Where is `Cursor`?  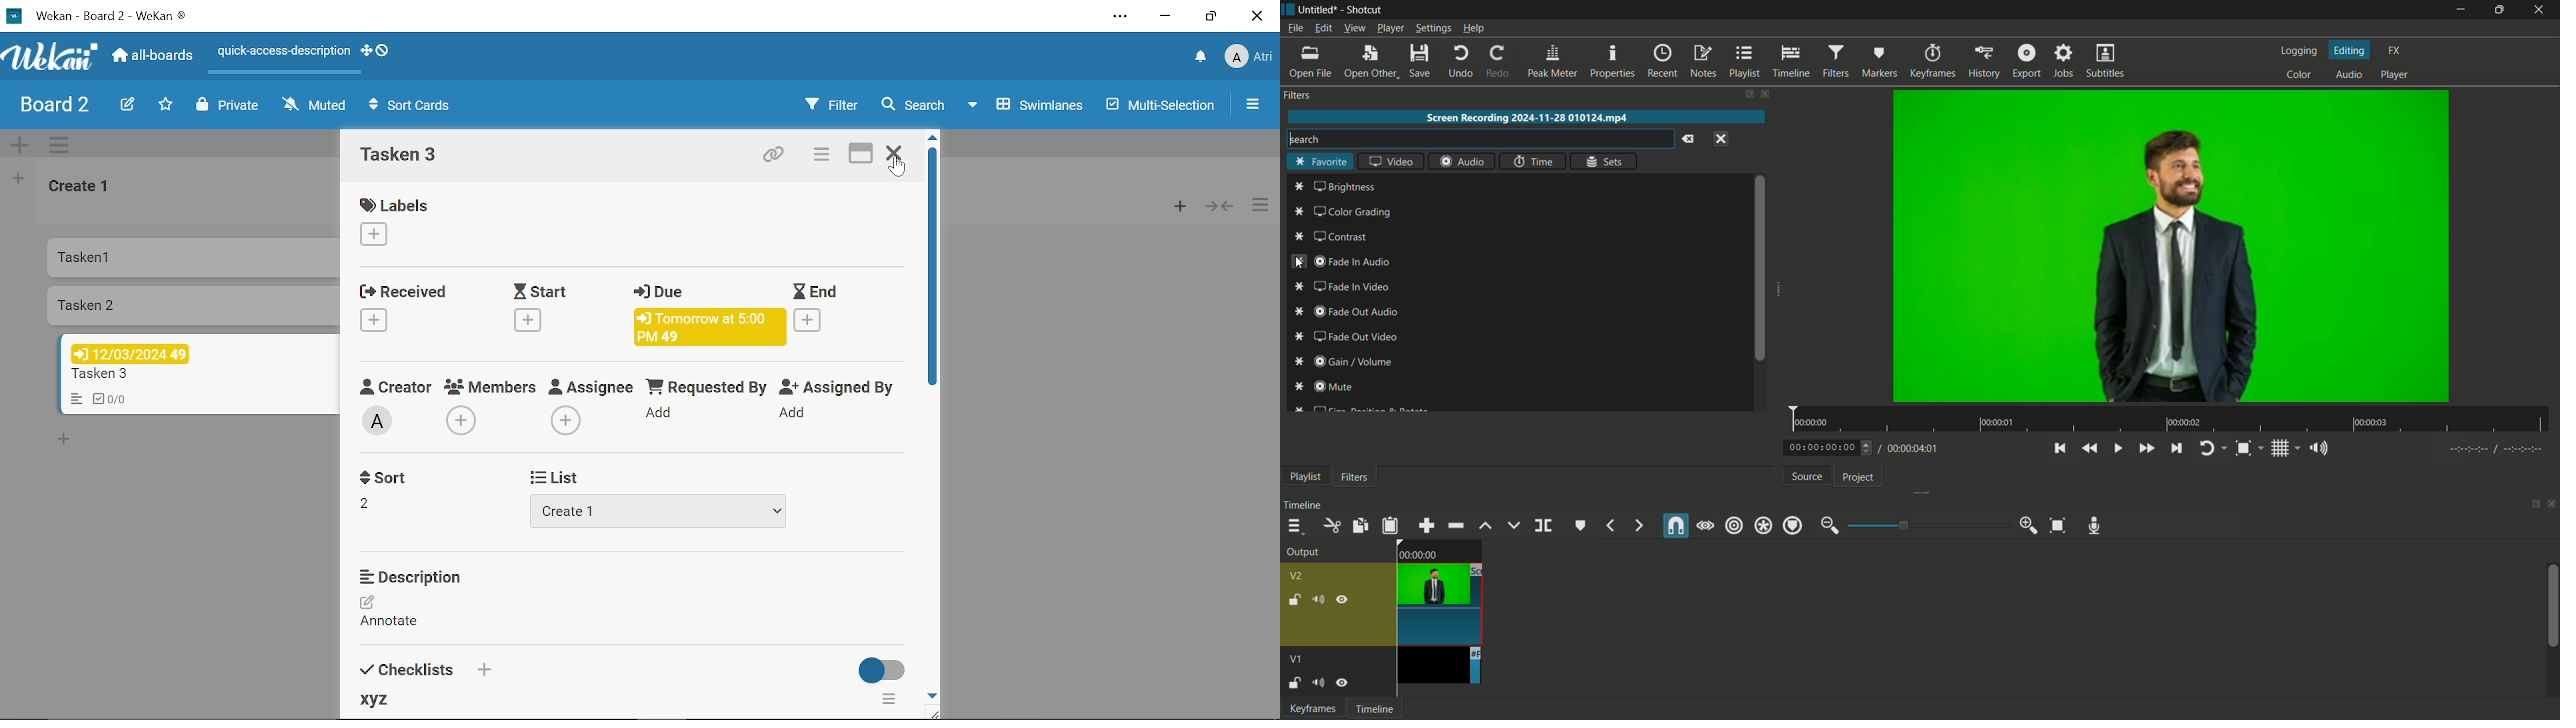
Cursor is located at coordinates (899, 169).